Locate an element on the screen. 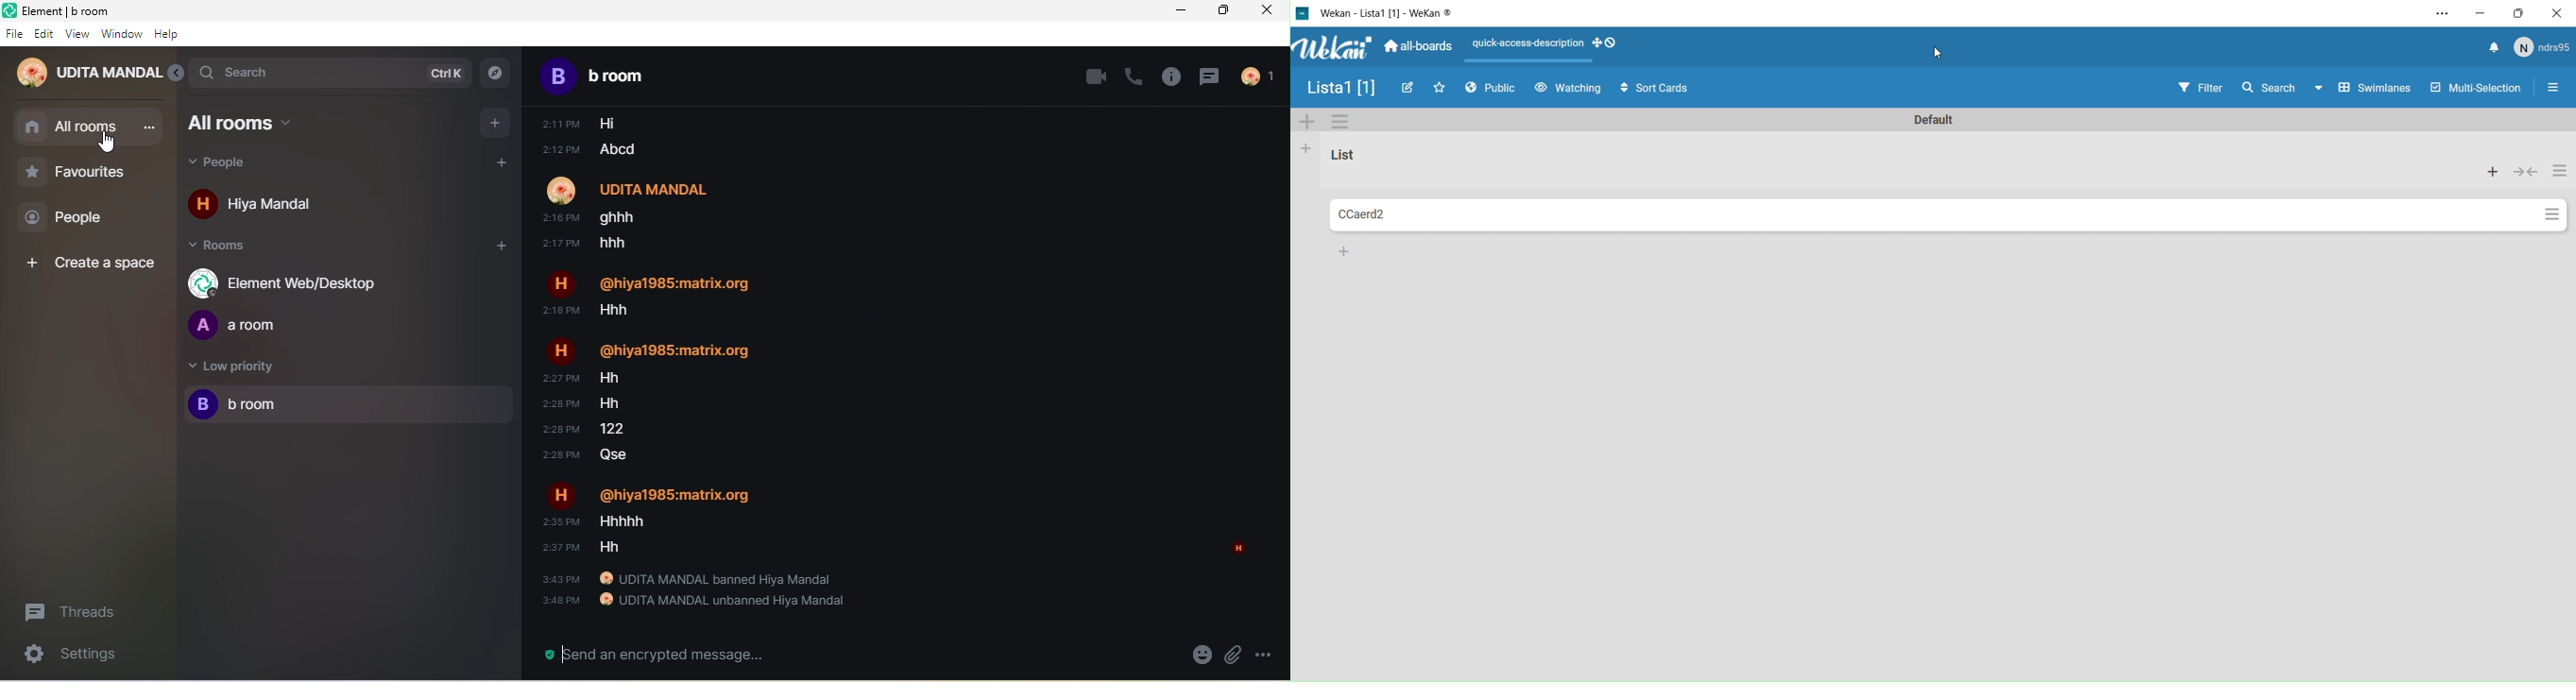 Image resolution: width=2576 pixels, height=700 pixels. collapse is located at coordinates (177, 76).